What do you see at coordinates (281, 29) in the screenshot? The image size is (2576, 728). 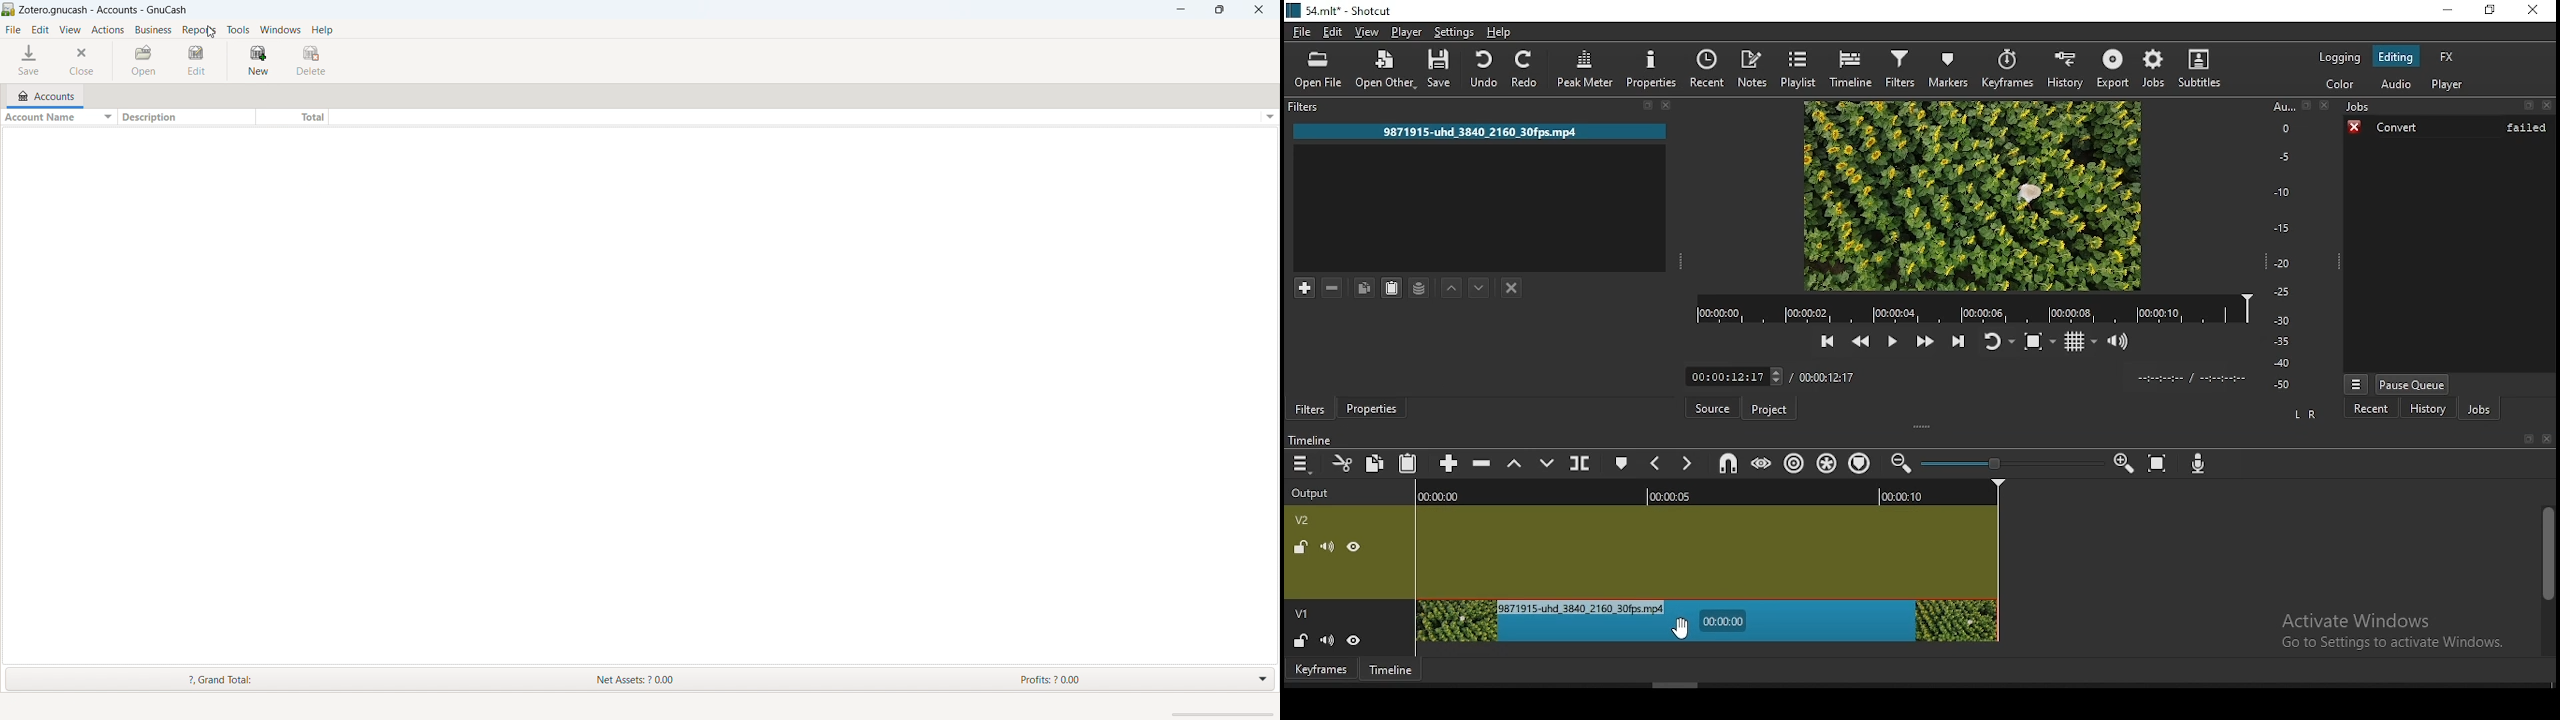 I see `windows` at bounding box center [281, 29].